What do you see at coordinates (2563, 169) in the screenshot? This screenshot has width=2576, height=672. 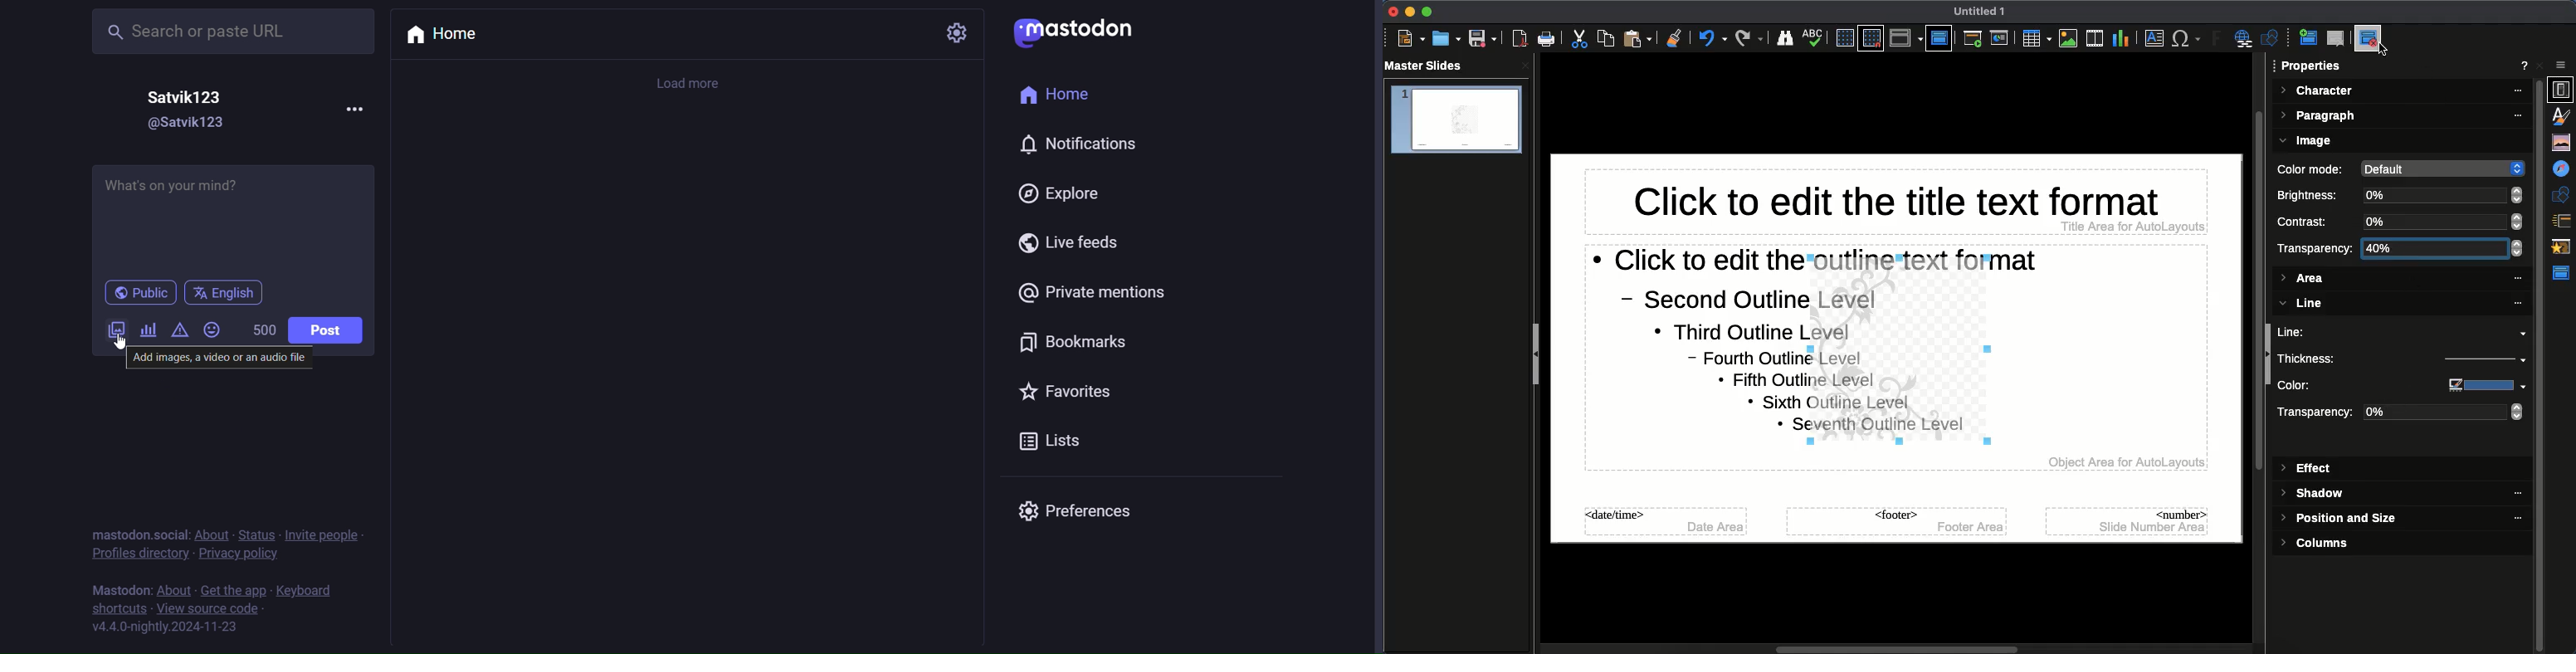 I see `Navigator` at bounding box center [2563, 169].